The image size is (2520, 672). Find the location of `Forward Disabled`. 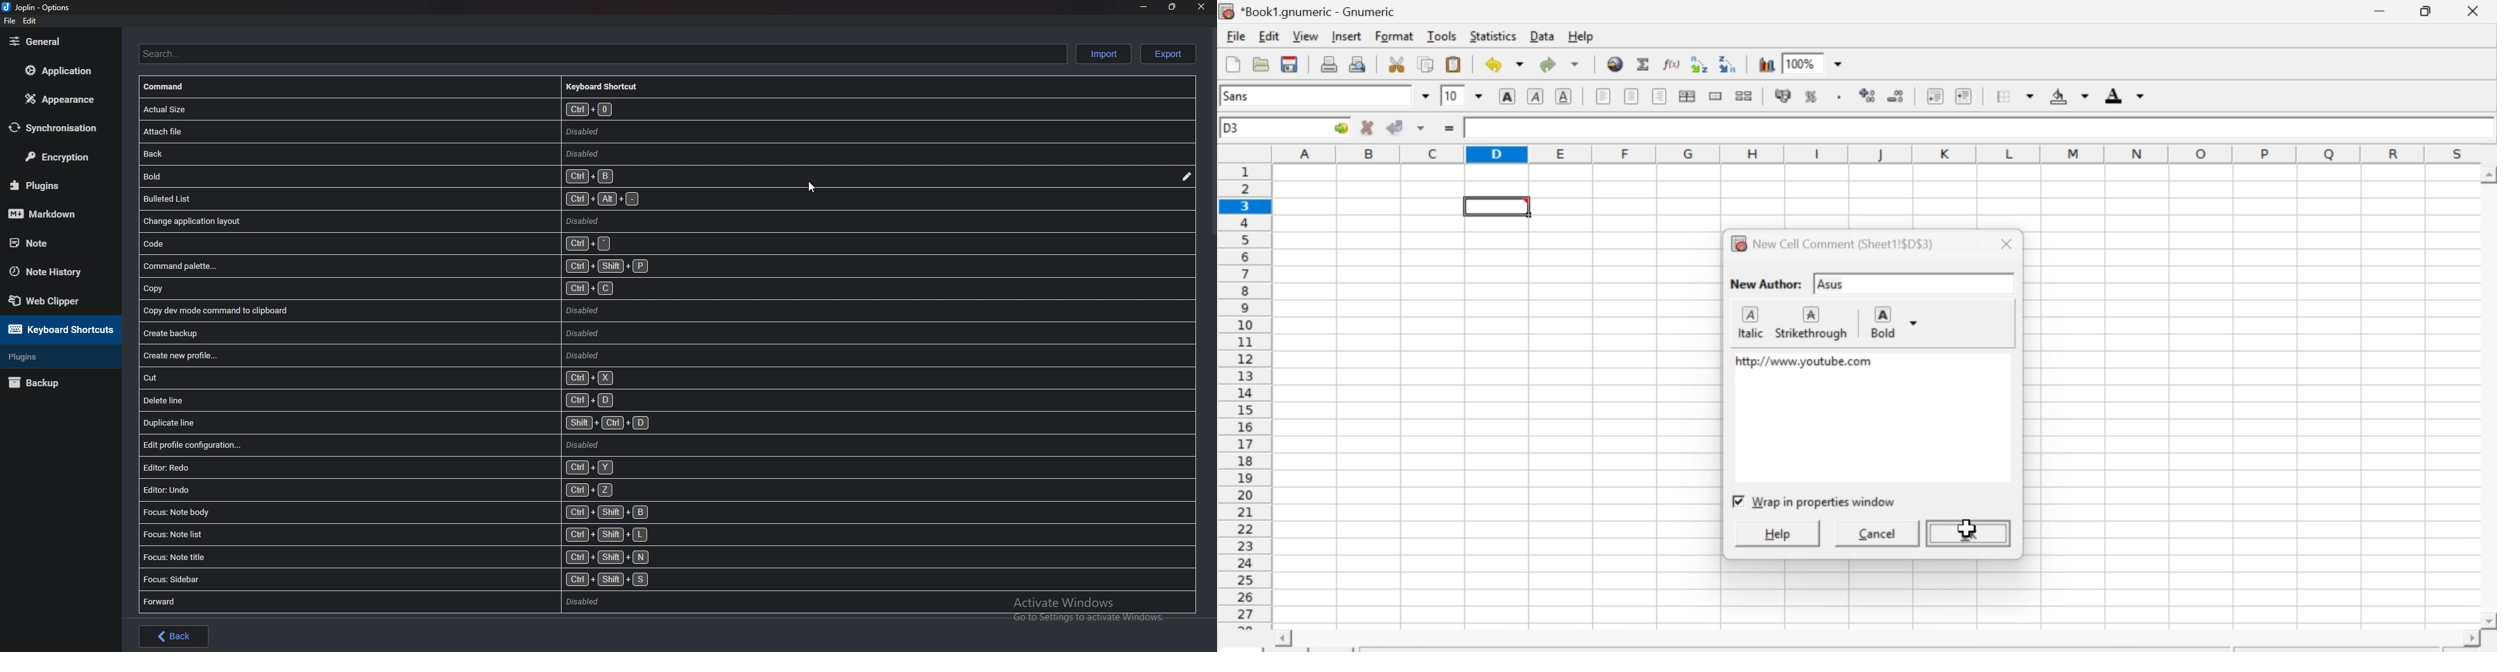

Forward Disabled is located at coordinates (375, 601).